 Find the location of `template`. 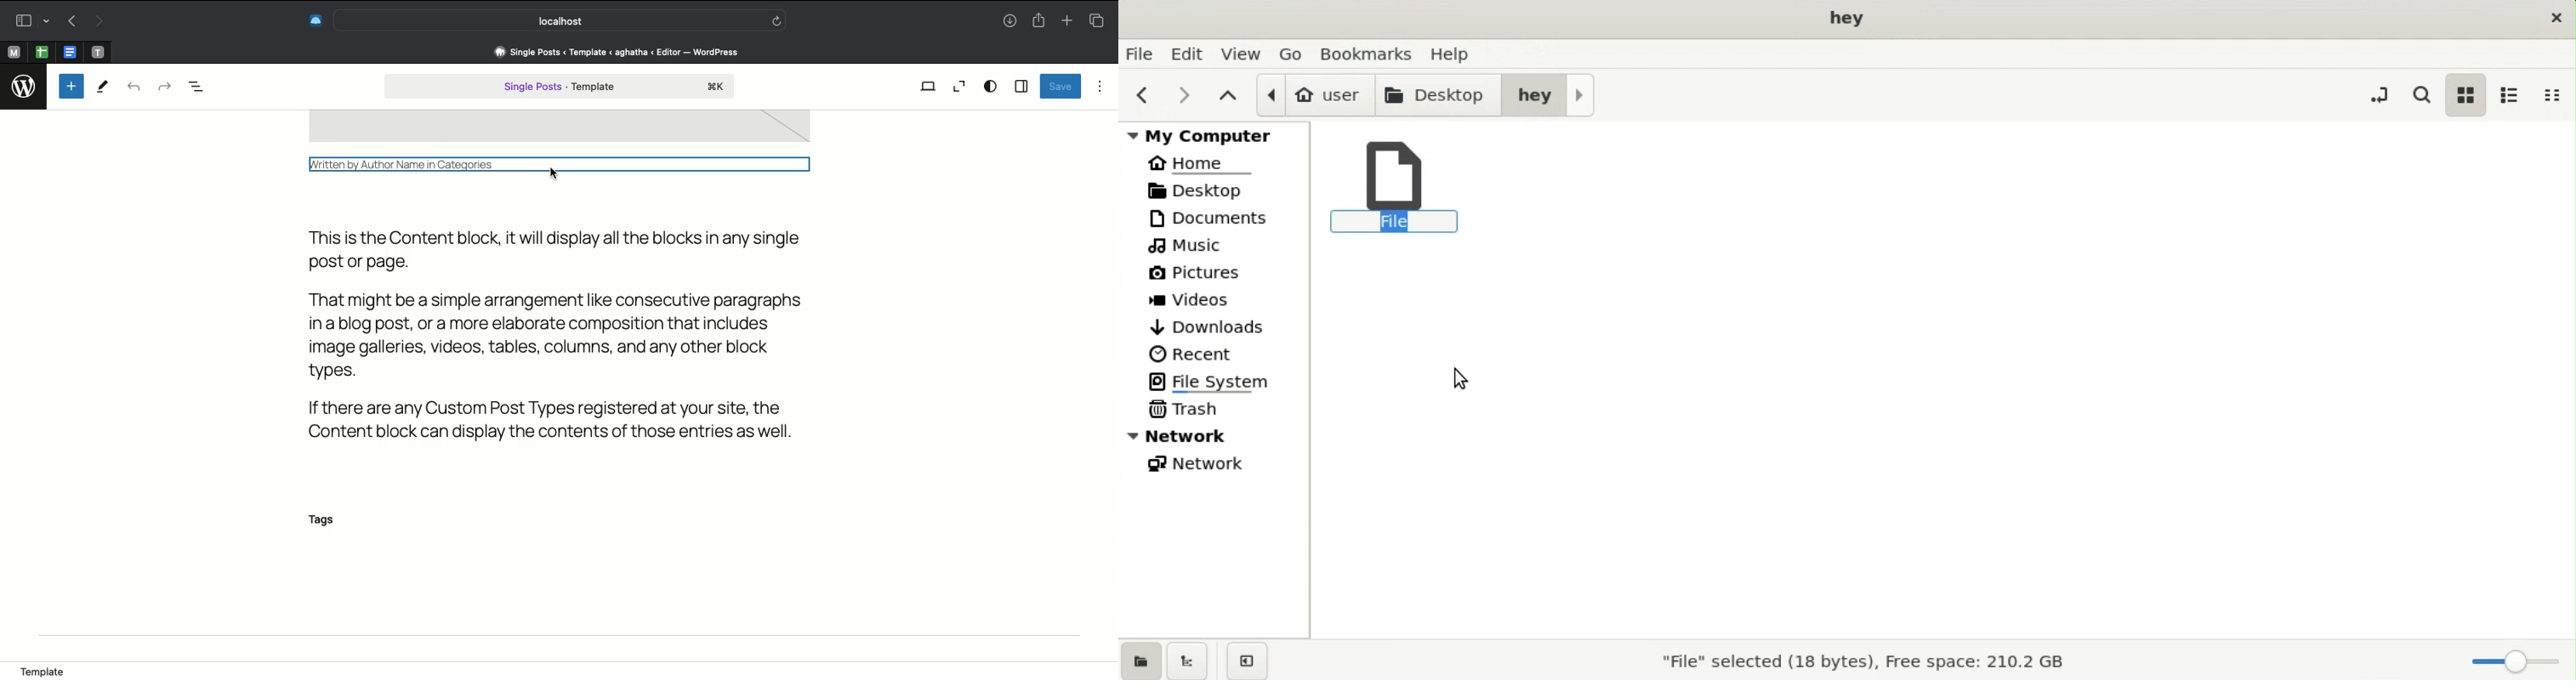

template is located at coordinates (49, 668).